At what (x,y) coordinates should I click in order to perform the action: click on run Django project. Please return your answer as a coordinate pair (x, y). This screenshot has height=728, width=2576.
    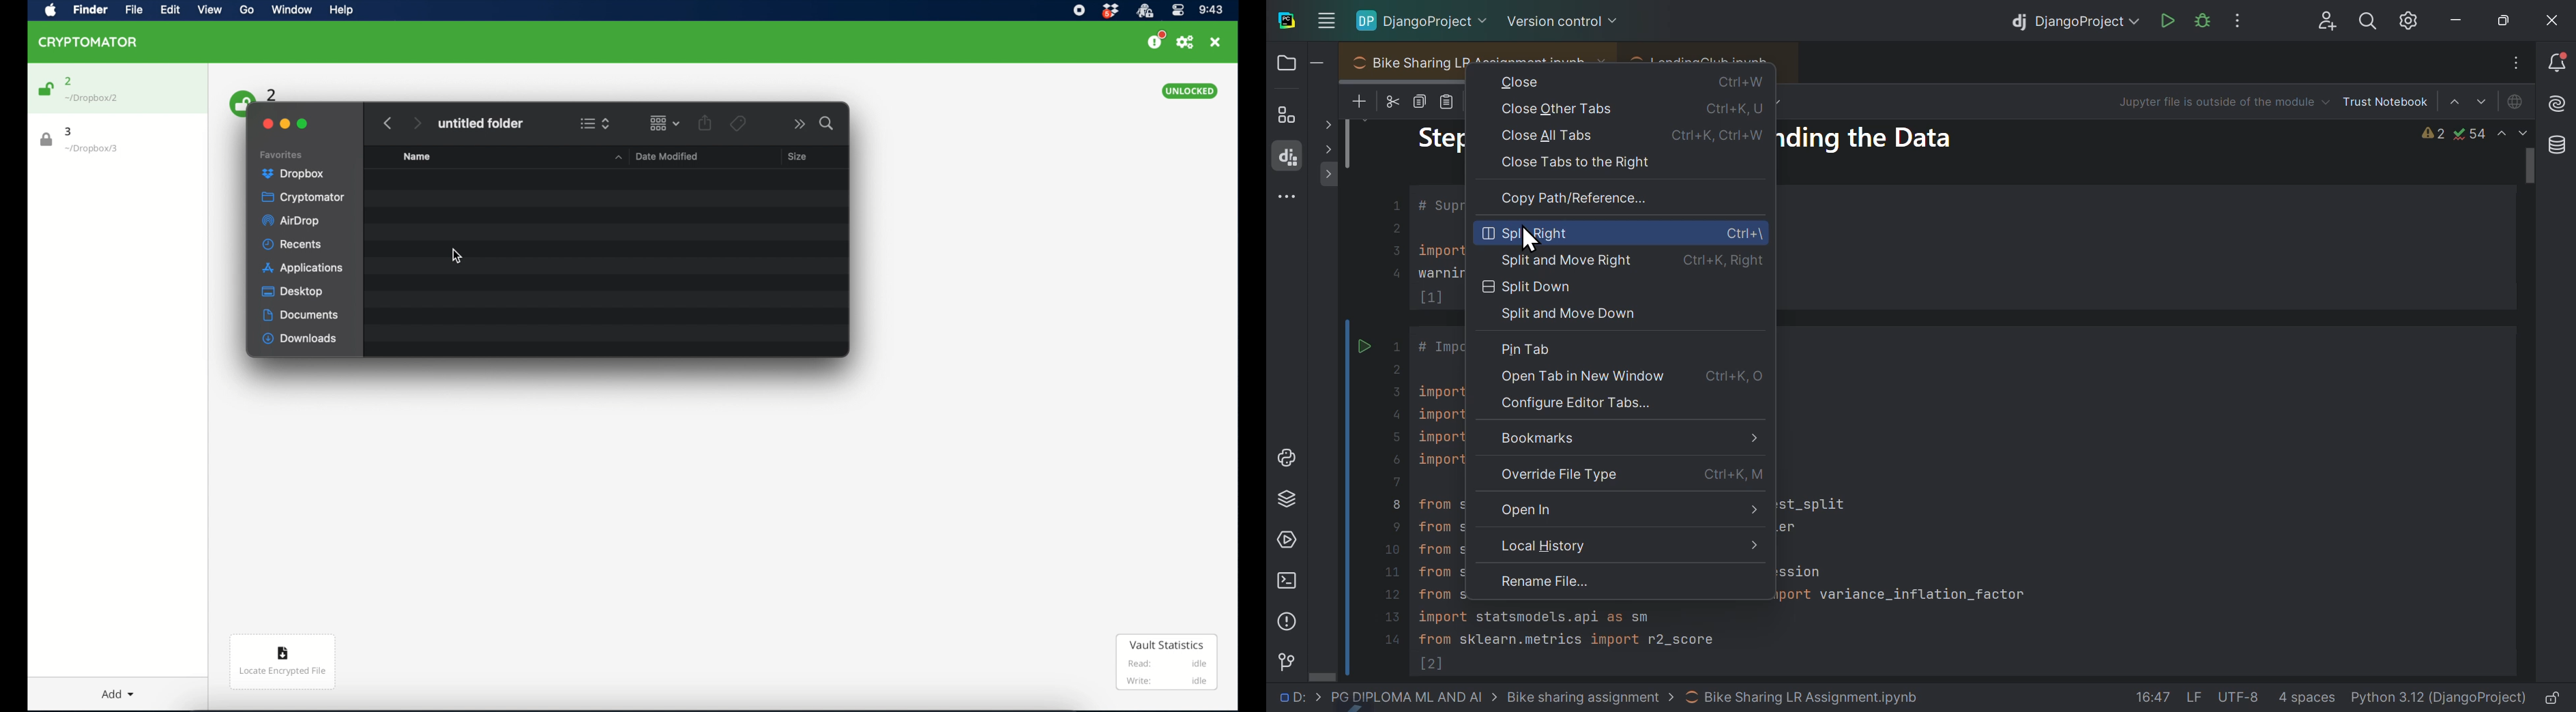
    Looking at the image, I should click on (2163, 21).